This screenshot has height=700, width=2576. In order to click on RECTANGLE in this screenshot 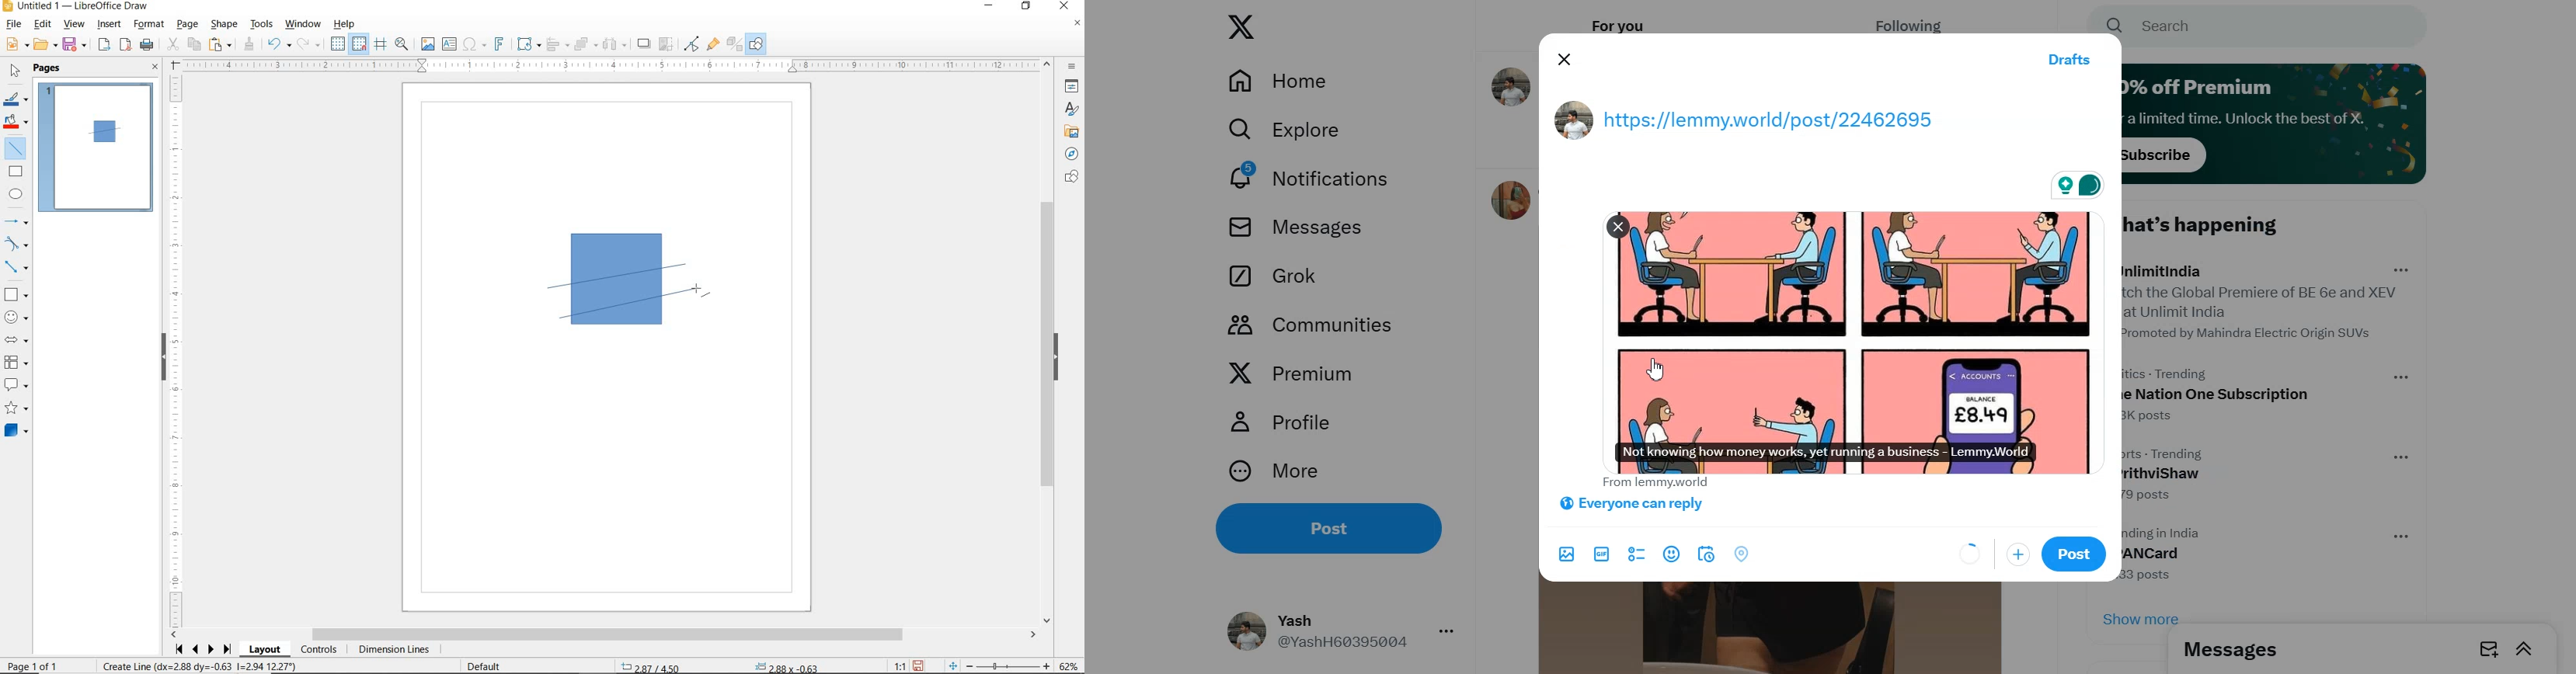, I will do `click(16, 171)`.